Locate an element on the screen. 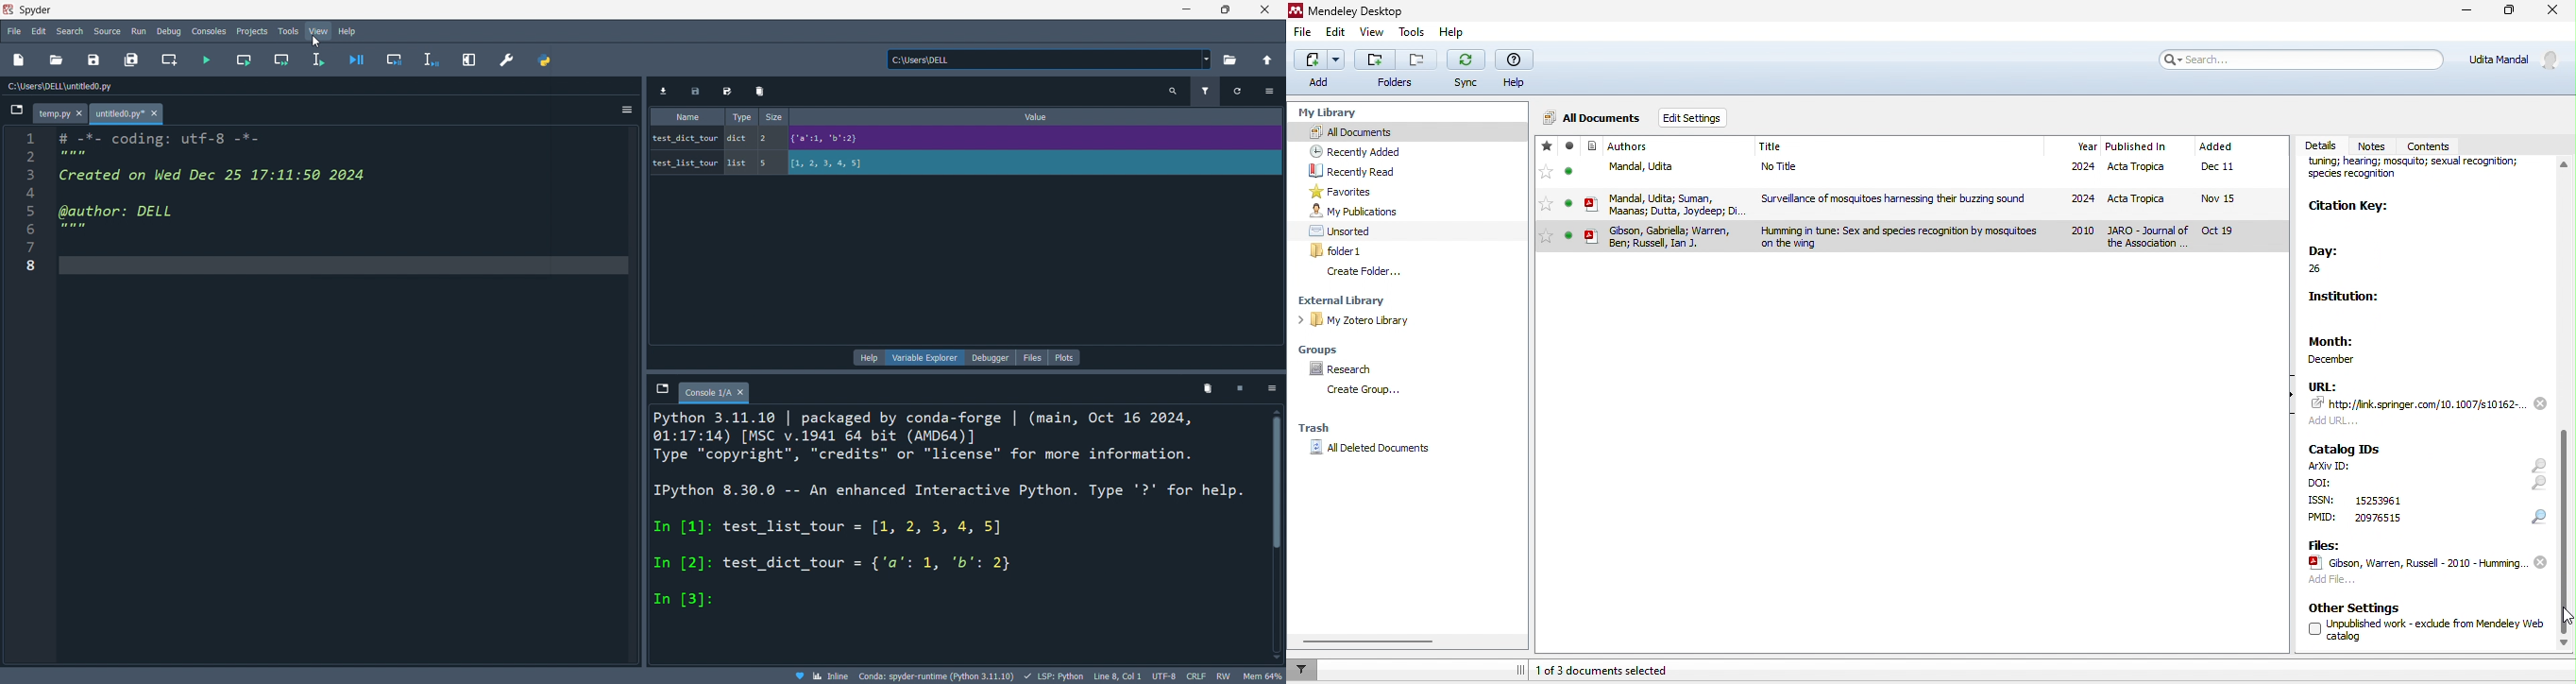 This screenshot has height=700, width=2576. filter is located at coordinates (1305, 669).